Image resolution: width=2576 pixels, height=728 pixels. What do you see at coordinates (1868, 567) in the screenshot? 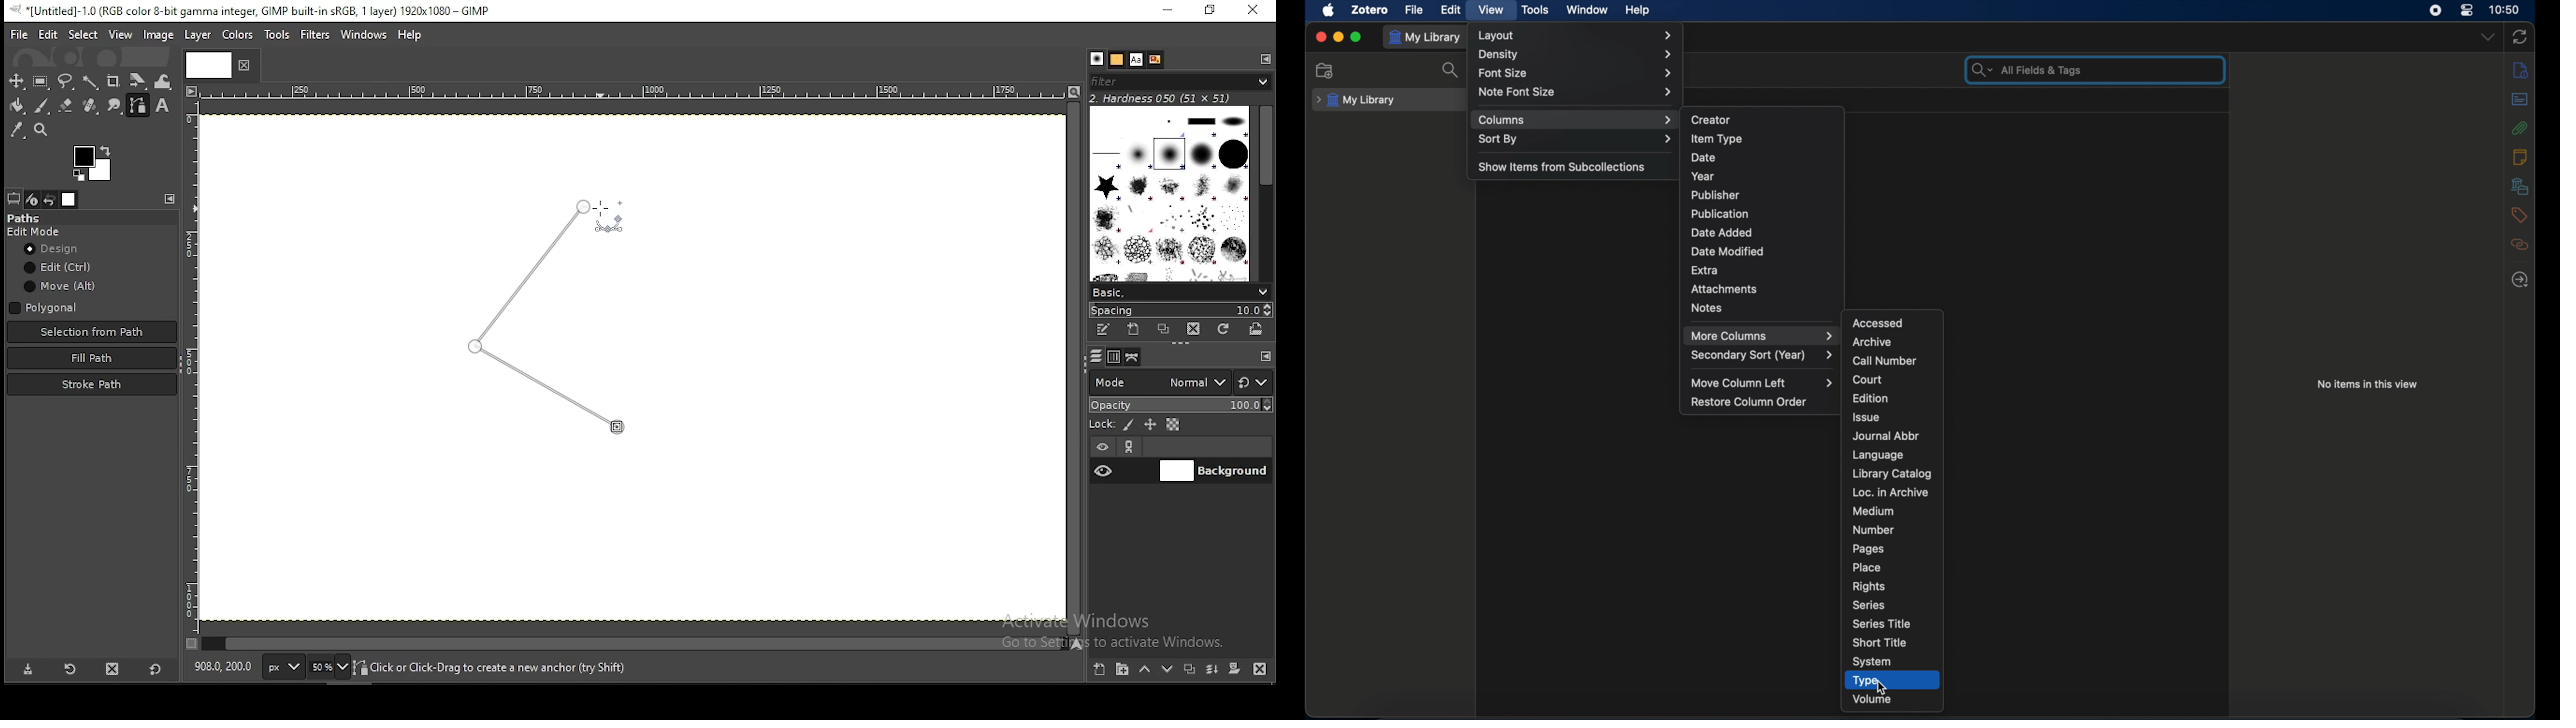
I see `place` at bounding box center [1868, 567].